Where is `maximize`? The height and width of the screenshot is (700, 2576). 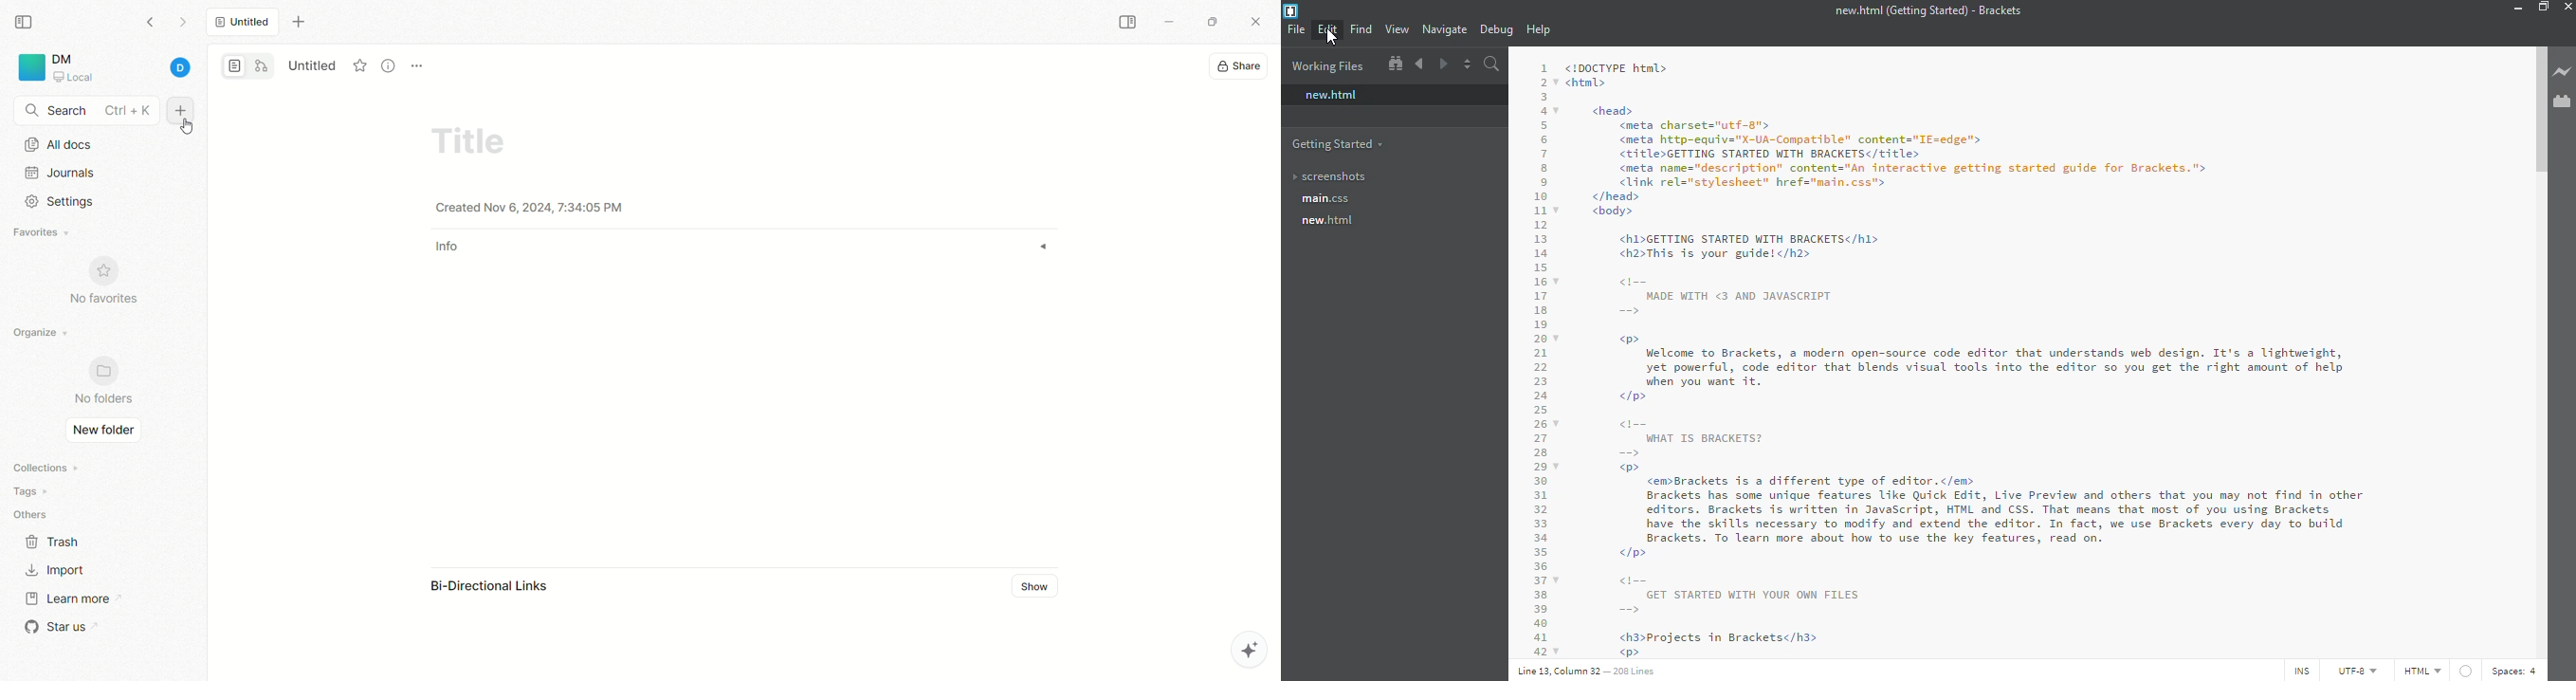
maximize is located at coordinates (2543, 6).